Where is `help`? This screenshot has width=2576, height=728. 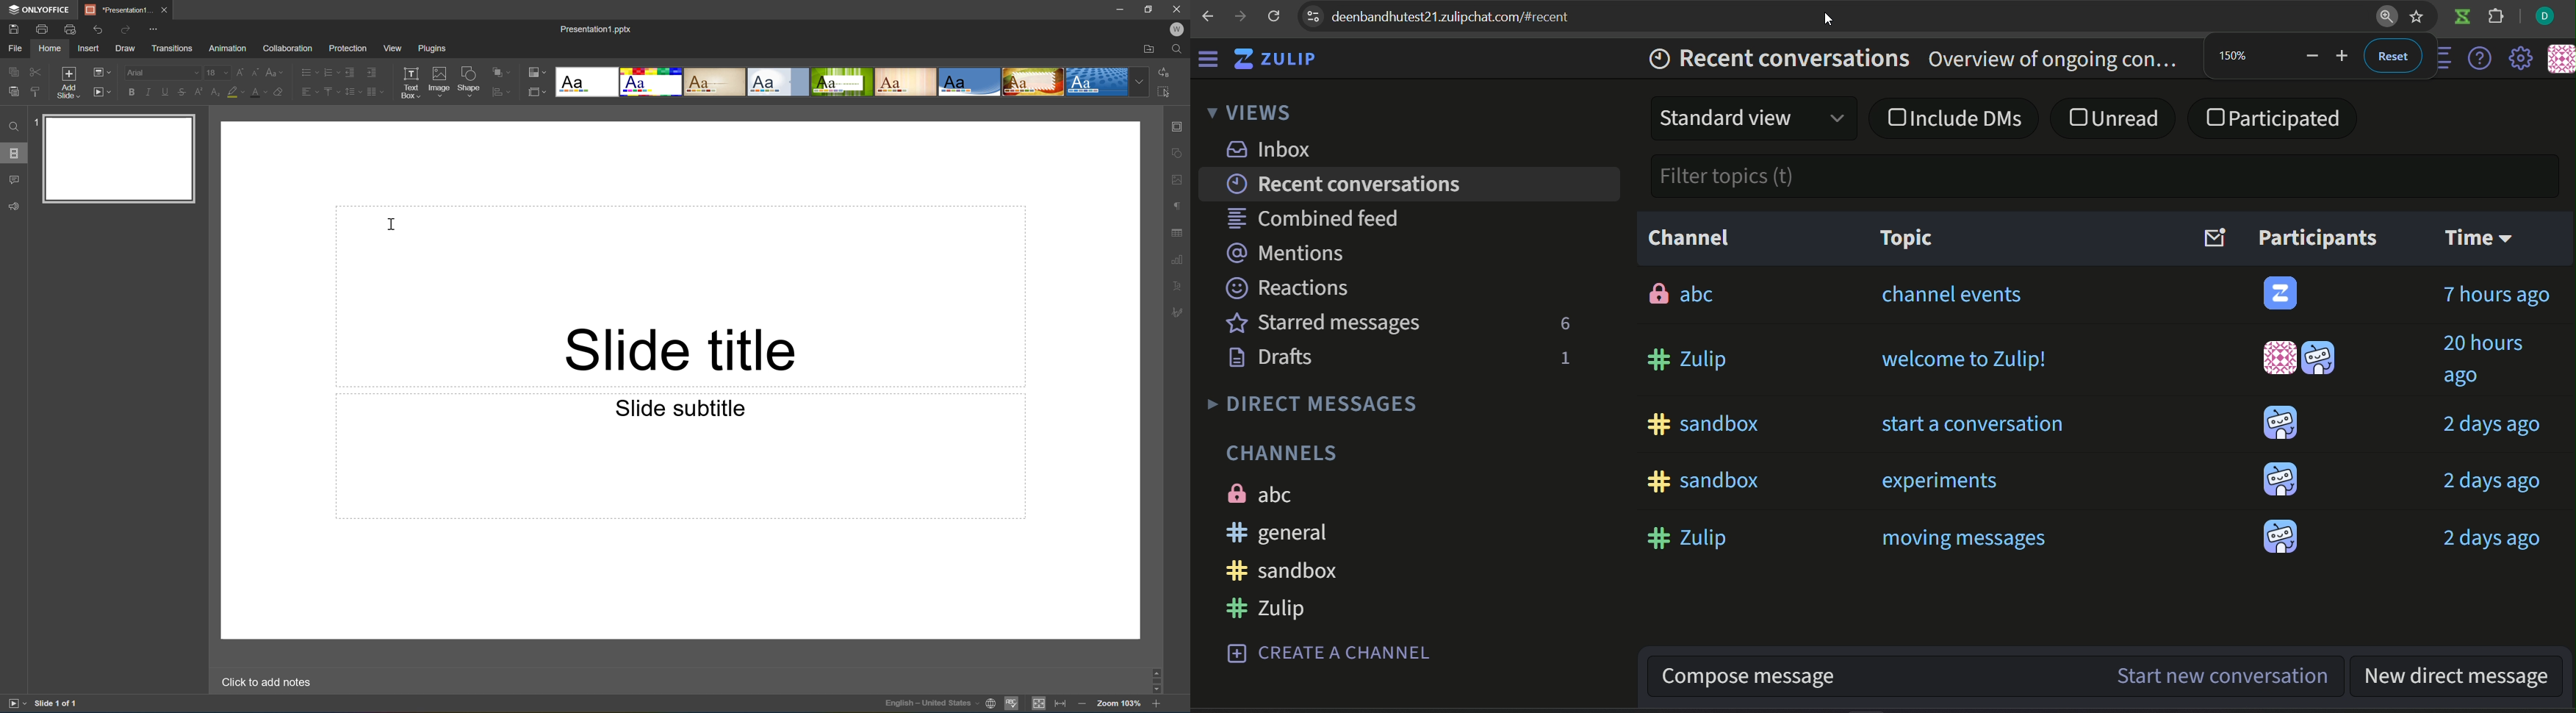 help is located at coordinates (2482, 60).